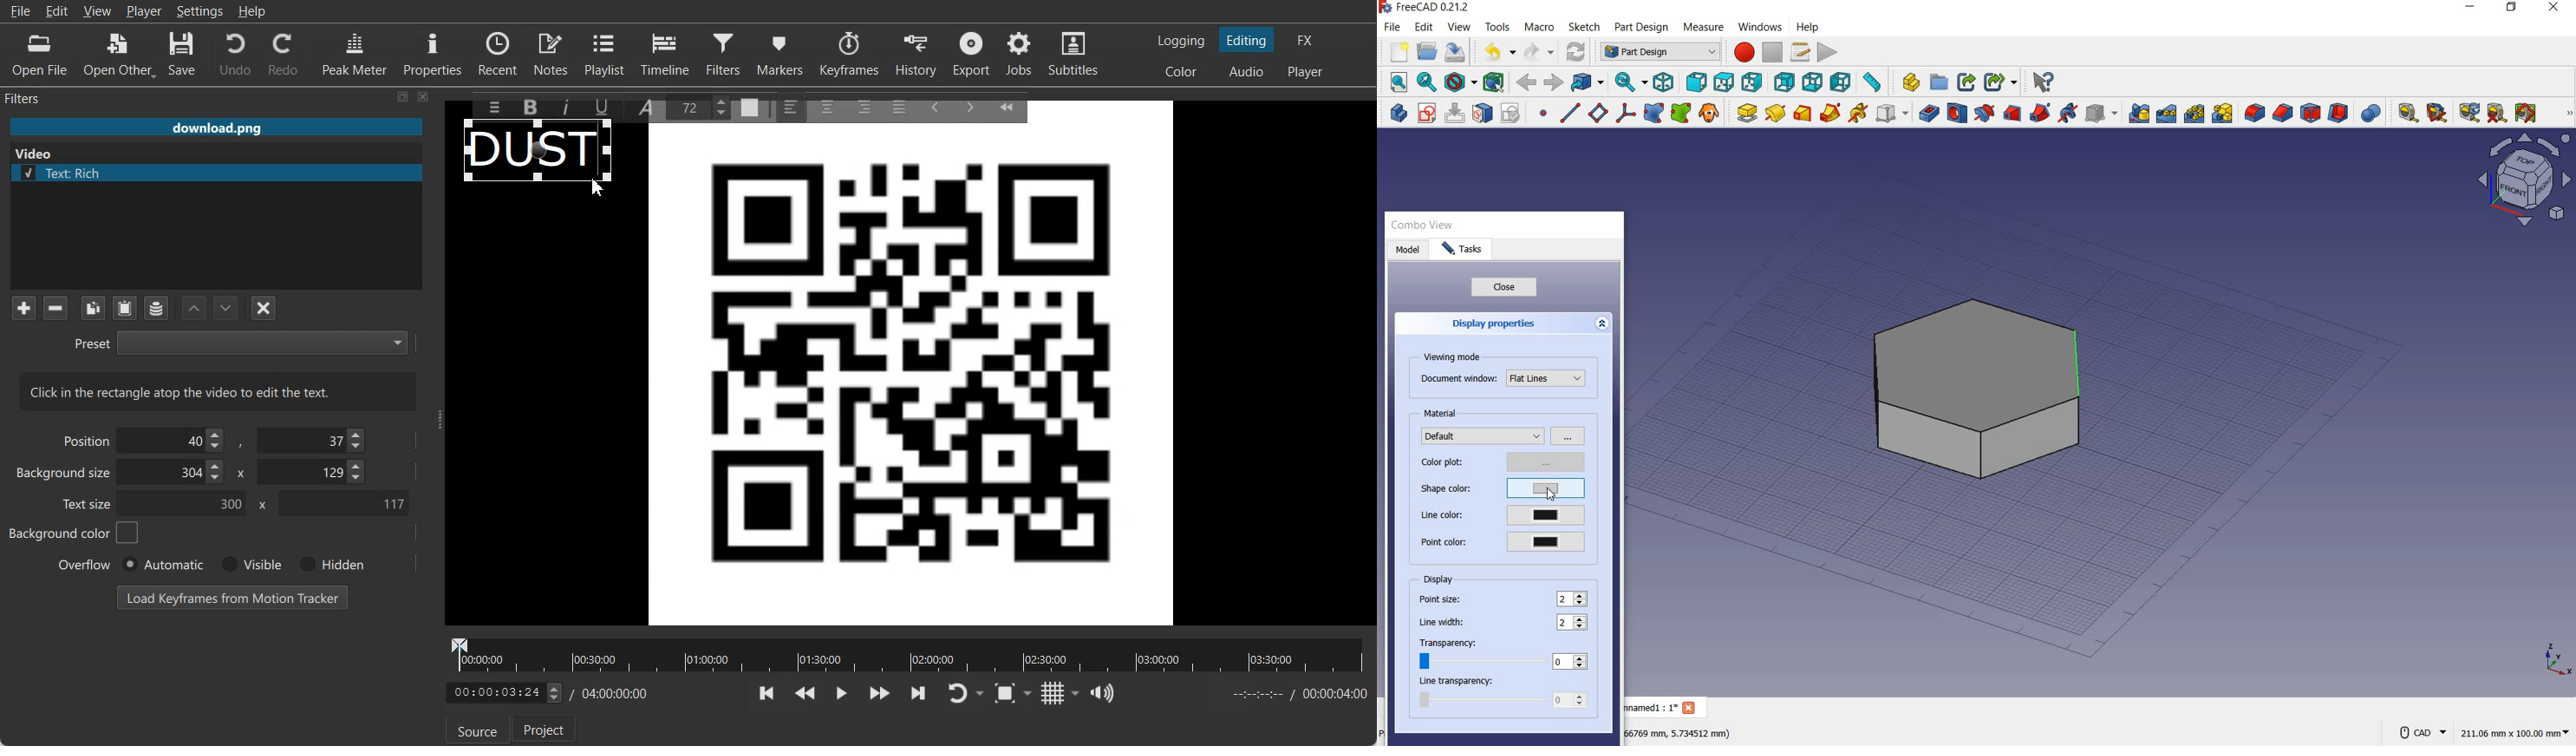 The width and height of the screenshot is (2576, 756). What do you see at coordinates (1723, 81) in the screenshot?
I see `top` at bounding box center [1723, 81].